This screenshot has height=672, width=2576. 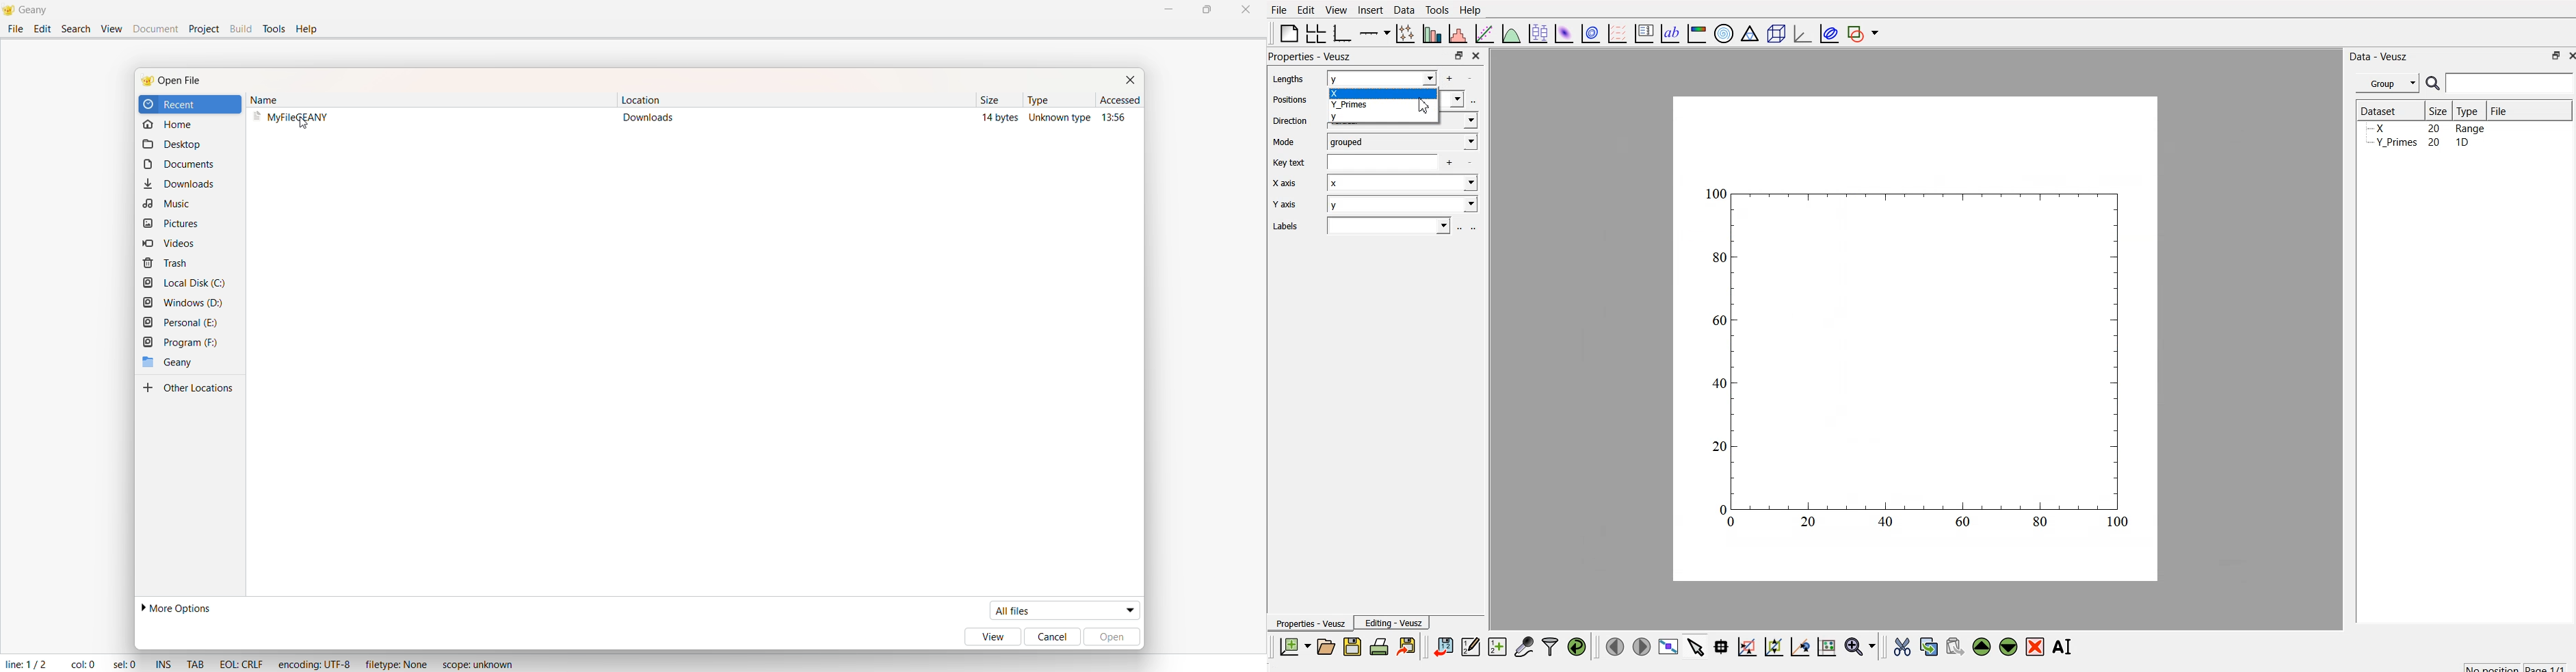 I want to click on open a document, so click(x=1325, y=646).